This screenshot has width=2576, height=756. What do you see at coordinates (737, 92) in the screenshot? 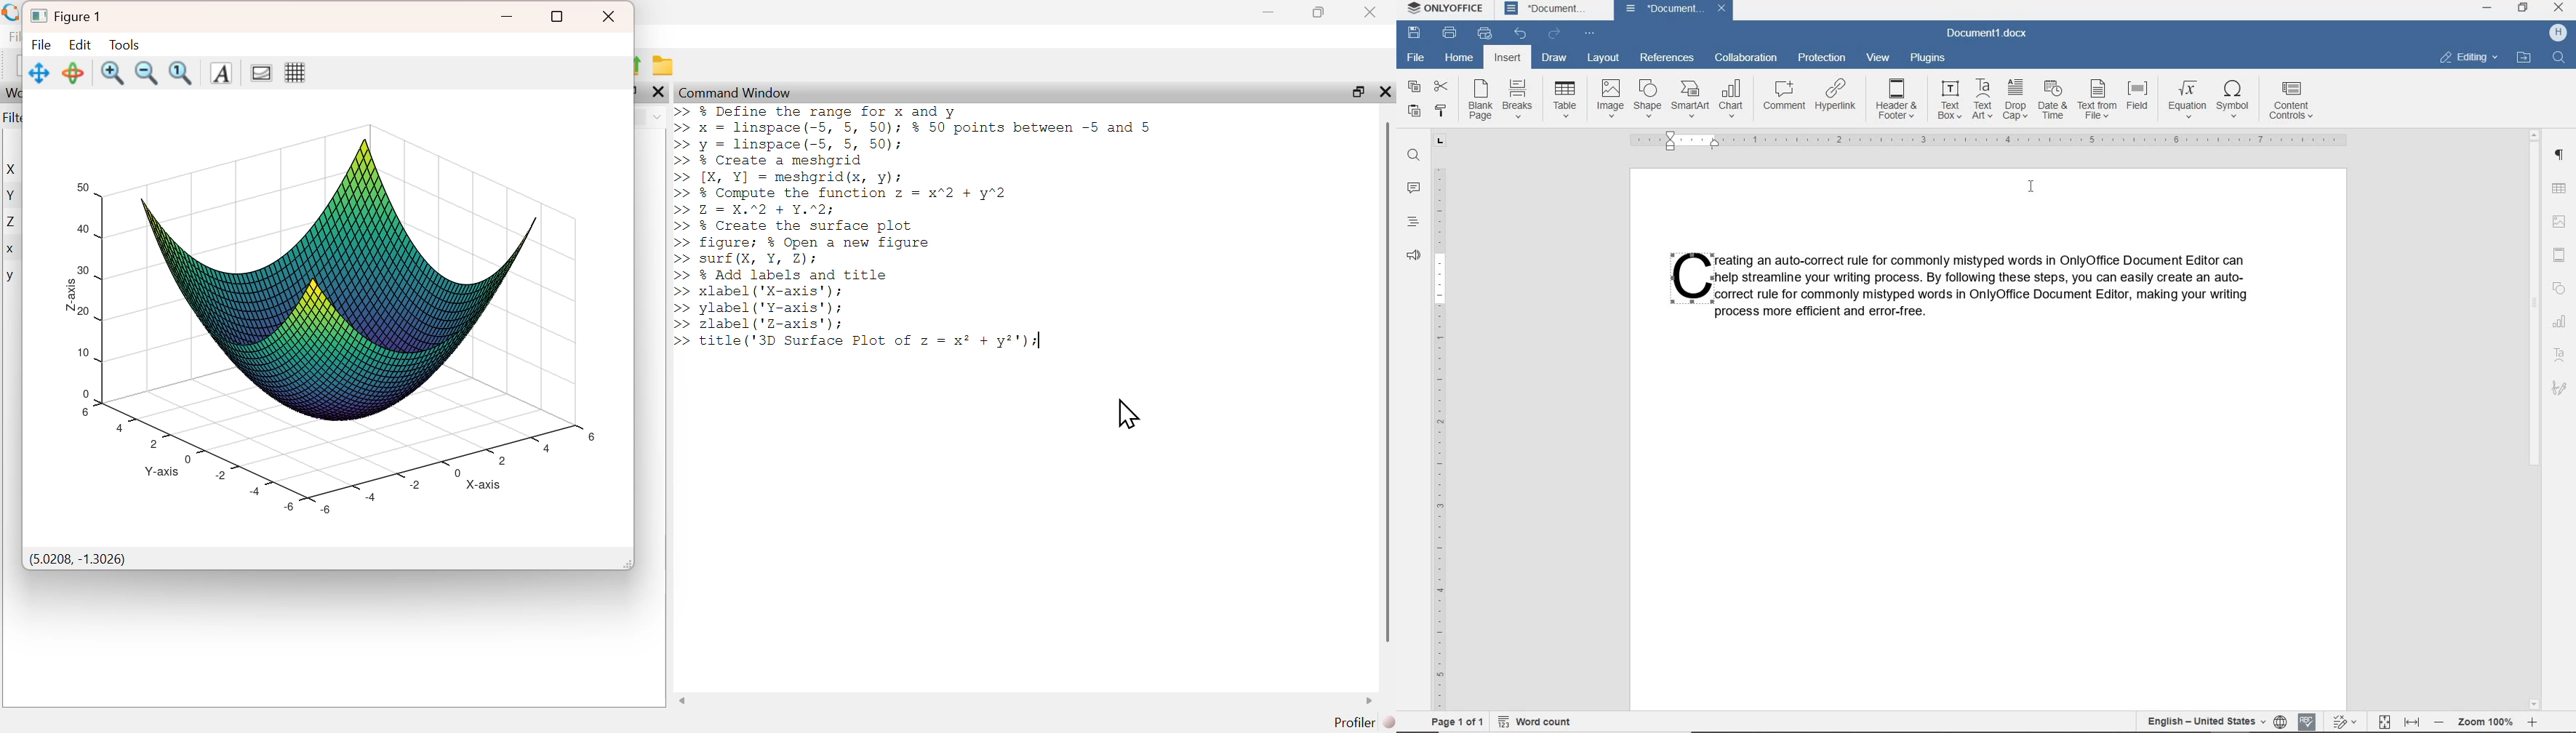
I see `Command Window` at bounding box center [737, 92].